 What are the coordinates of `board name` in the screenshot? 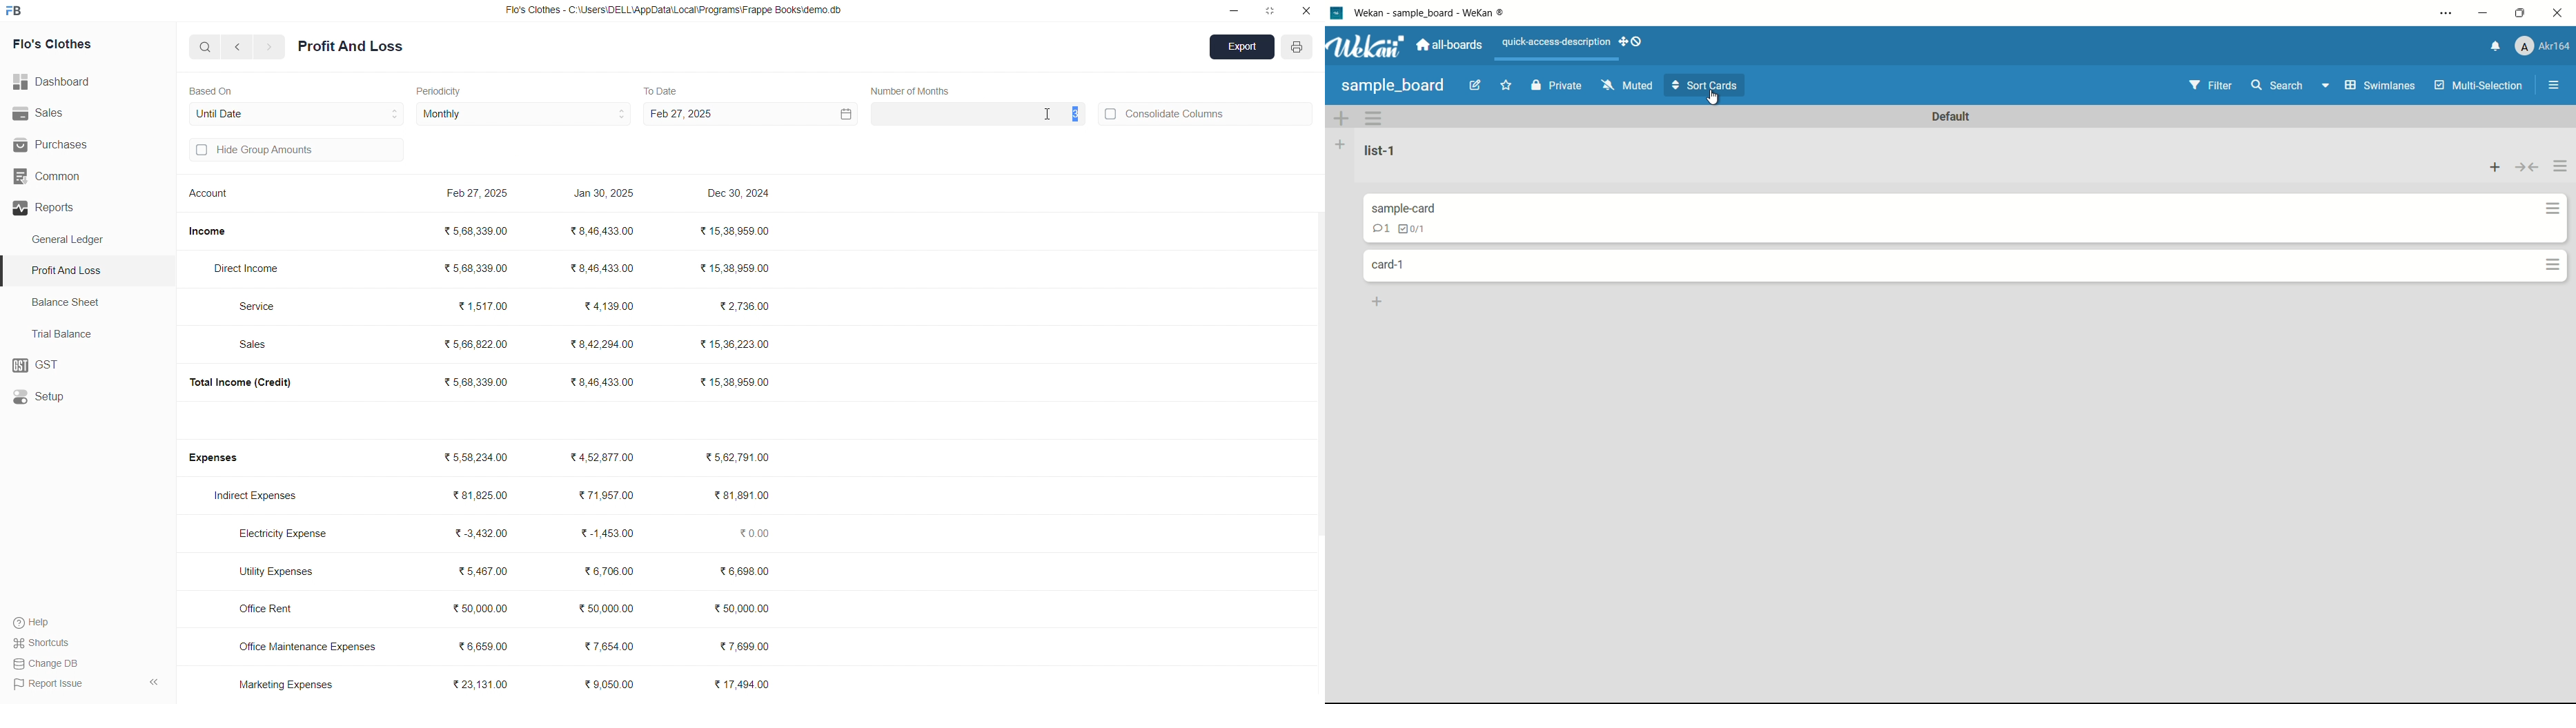 It's located at (1395, 87).